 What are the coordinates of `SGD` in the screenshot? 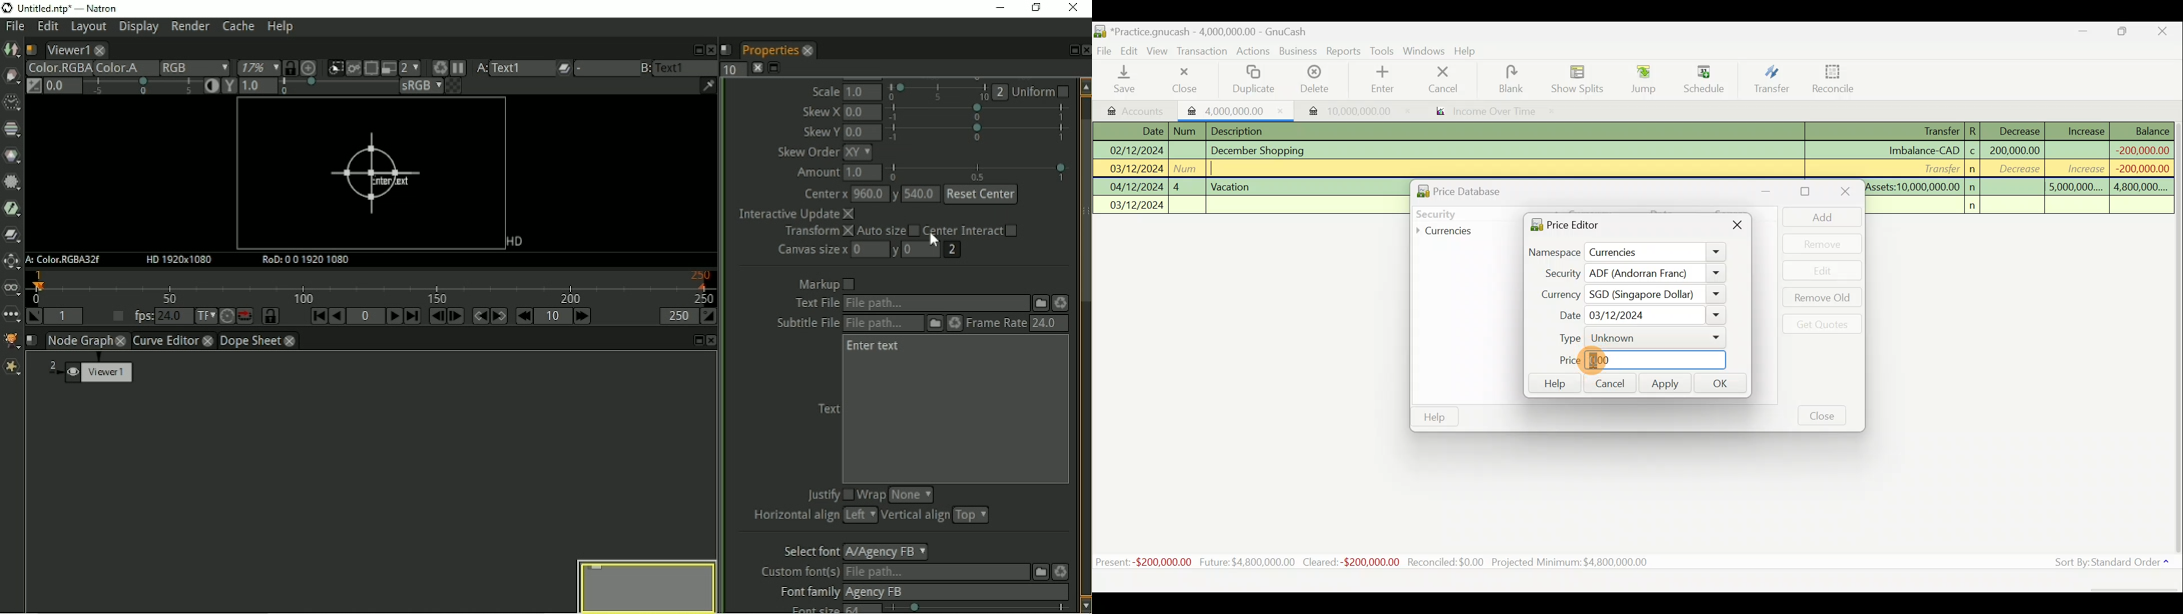 It's located at (1657, 294).